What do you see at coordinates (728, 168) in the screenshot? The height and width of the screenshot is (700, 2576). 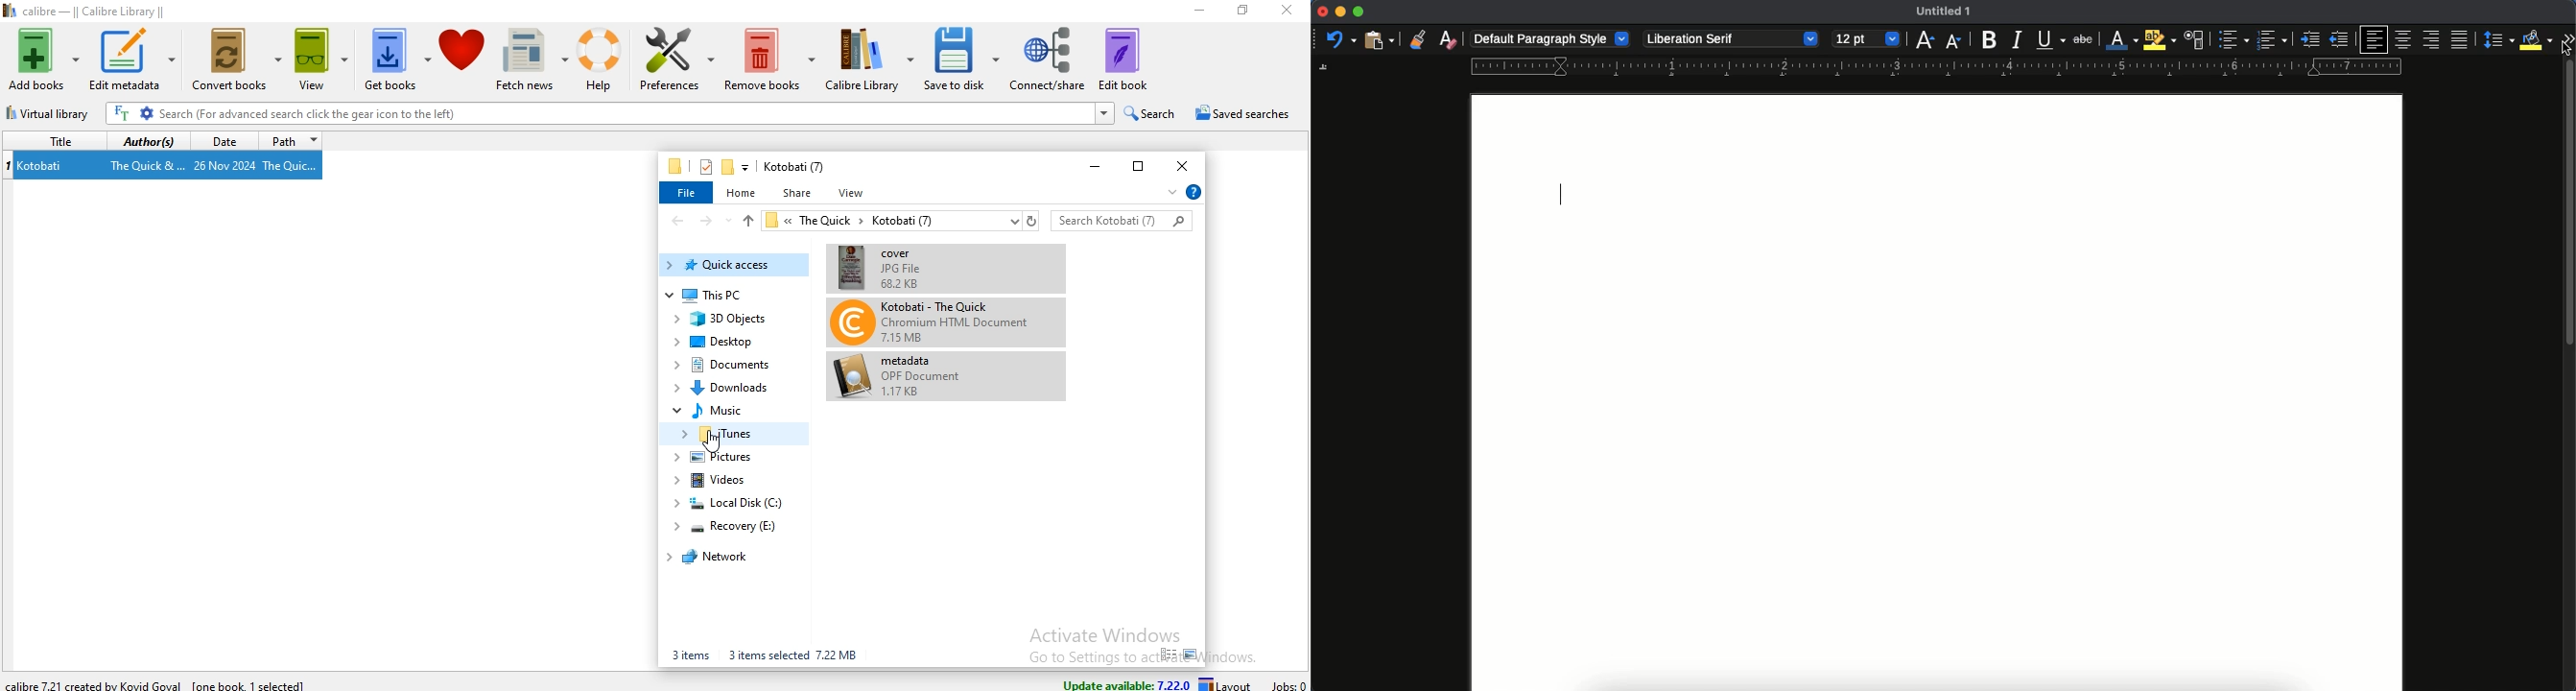 I see `new folder` at bounding box center [728, 168].